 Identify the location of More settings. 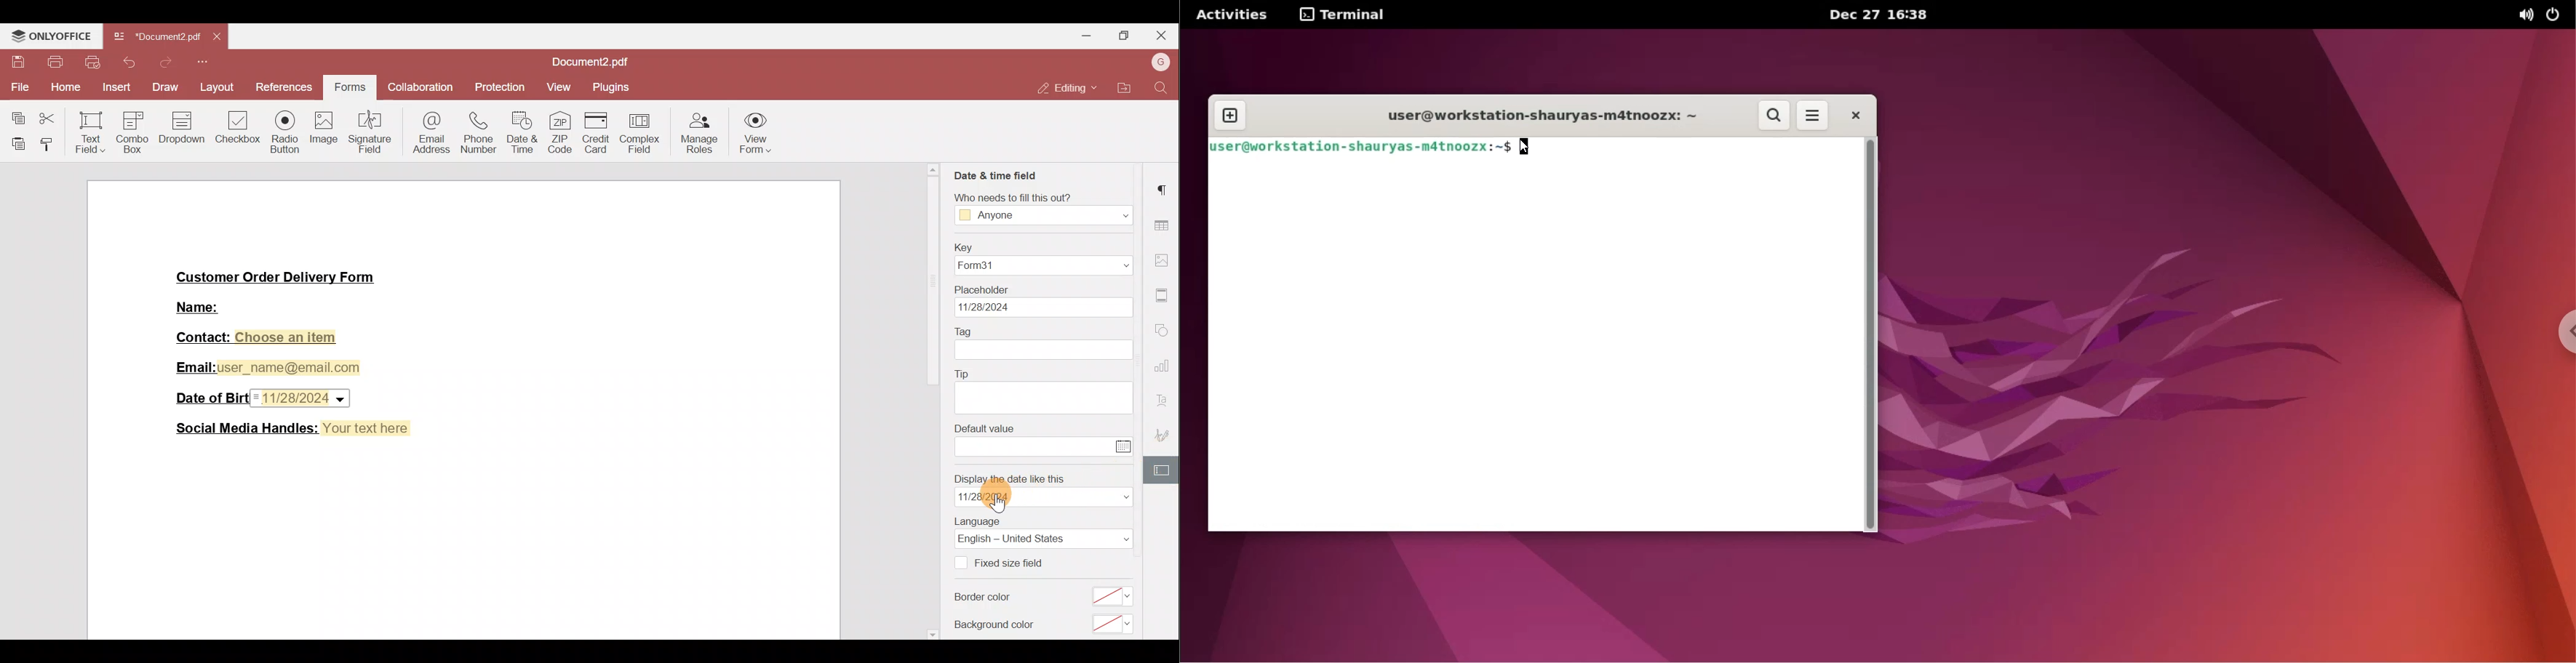
(1164, 295).